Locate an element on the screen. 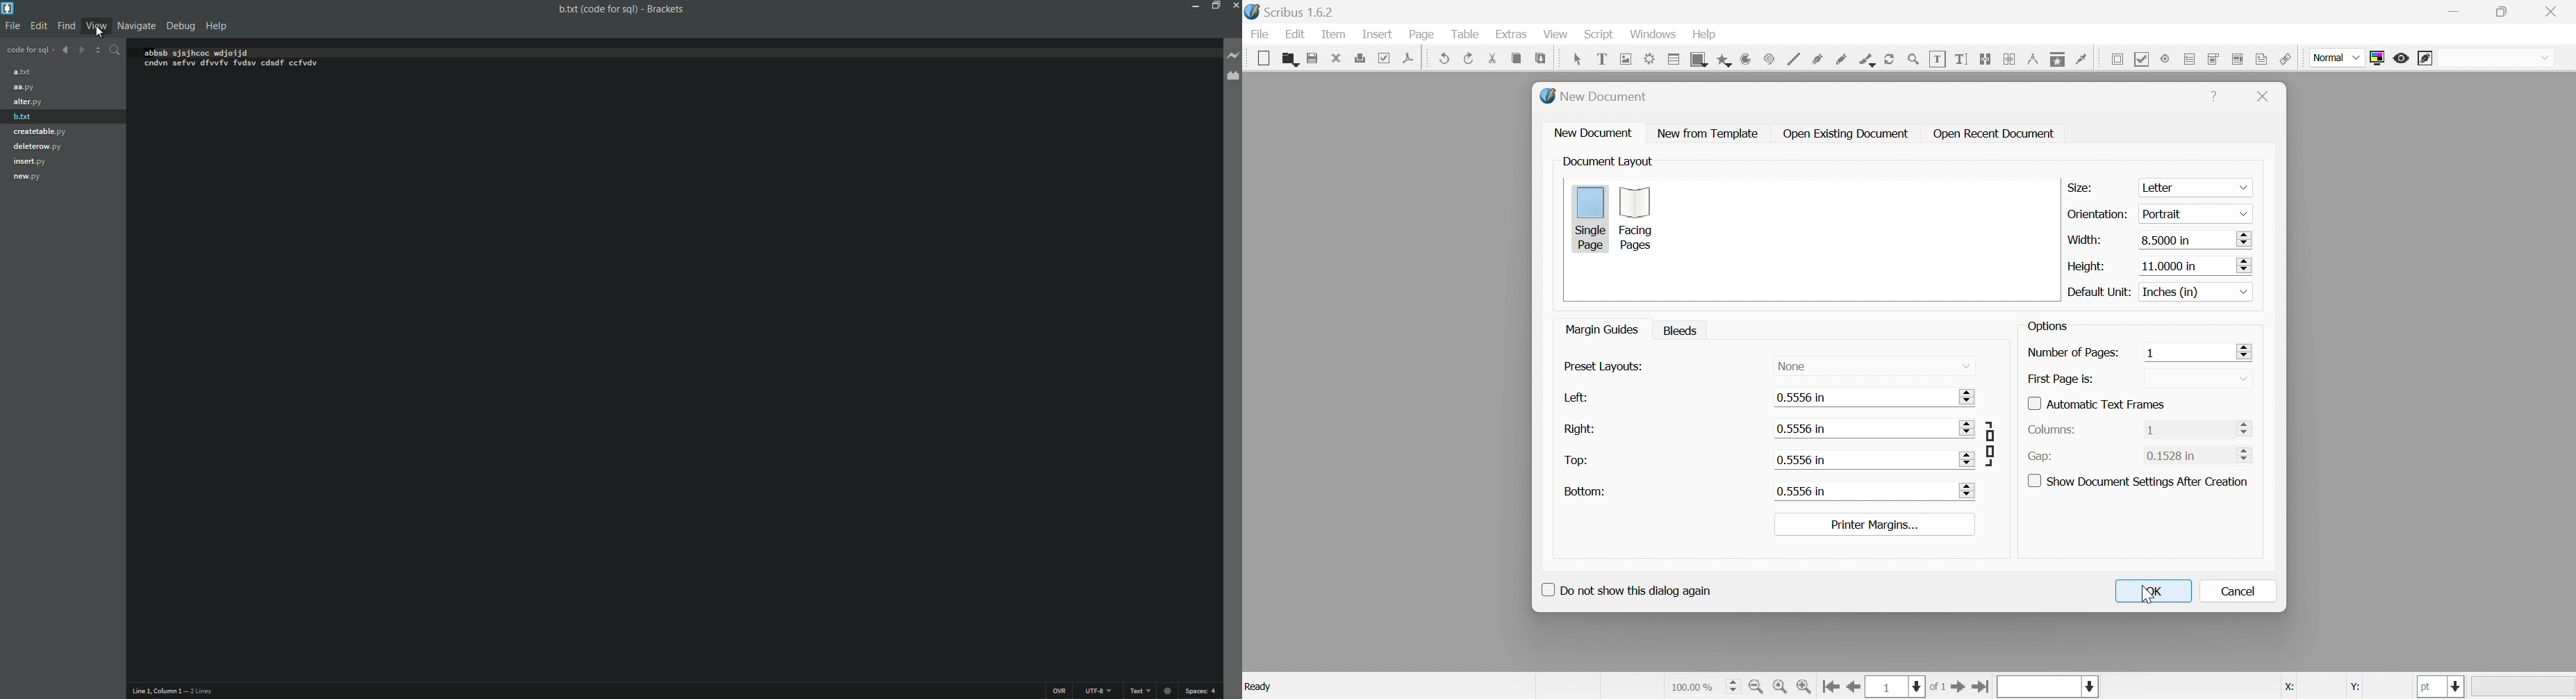 Image resolution: width=2576 pixels, height=700 pixels. Maximize is located at coordinates (1215, 5).